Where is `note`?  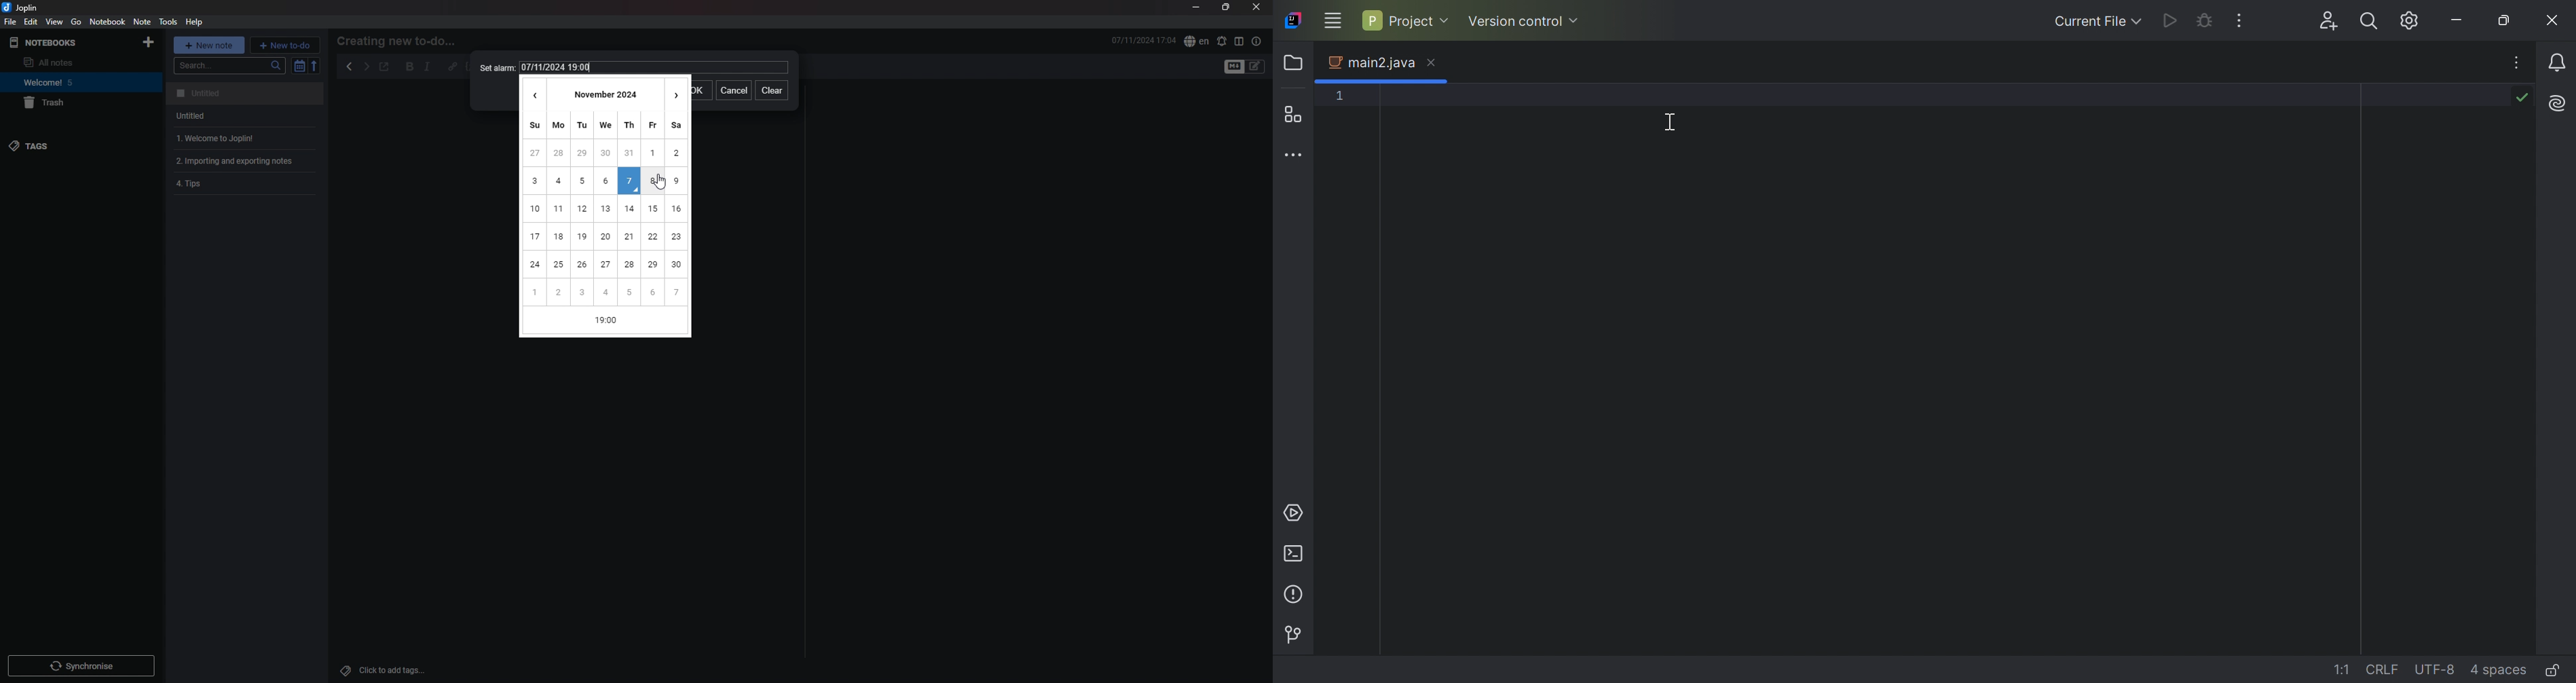 note is located at coordinates (246, 115).